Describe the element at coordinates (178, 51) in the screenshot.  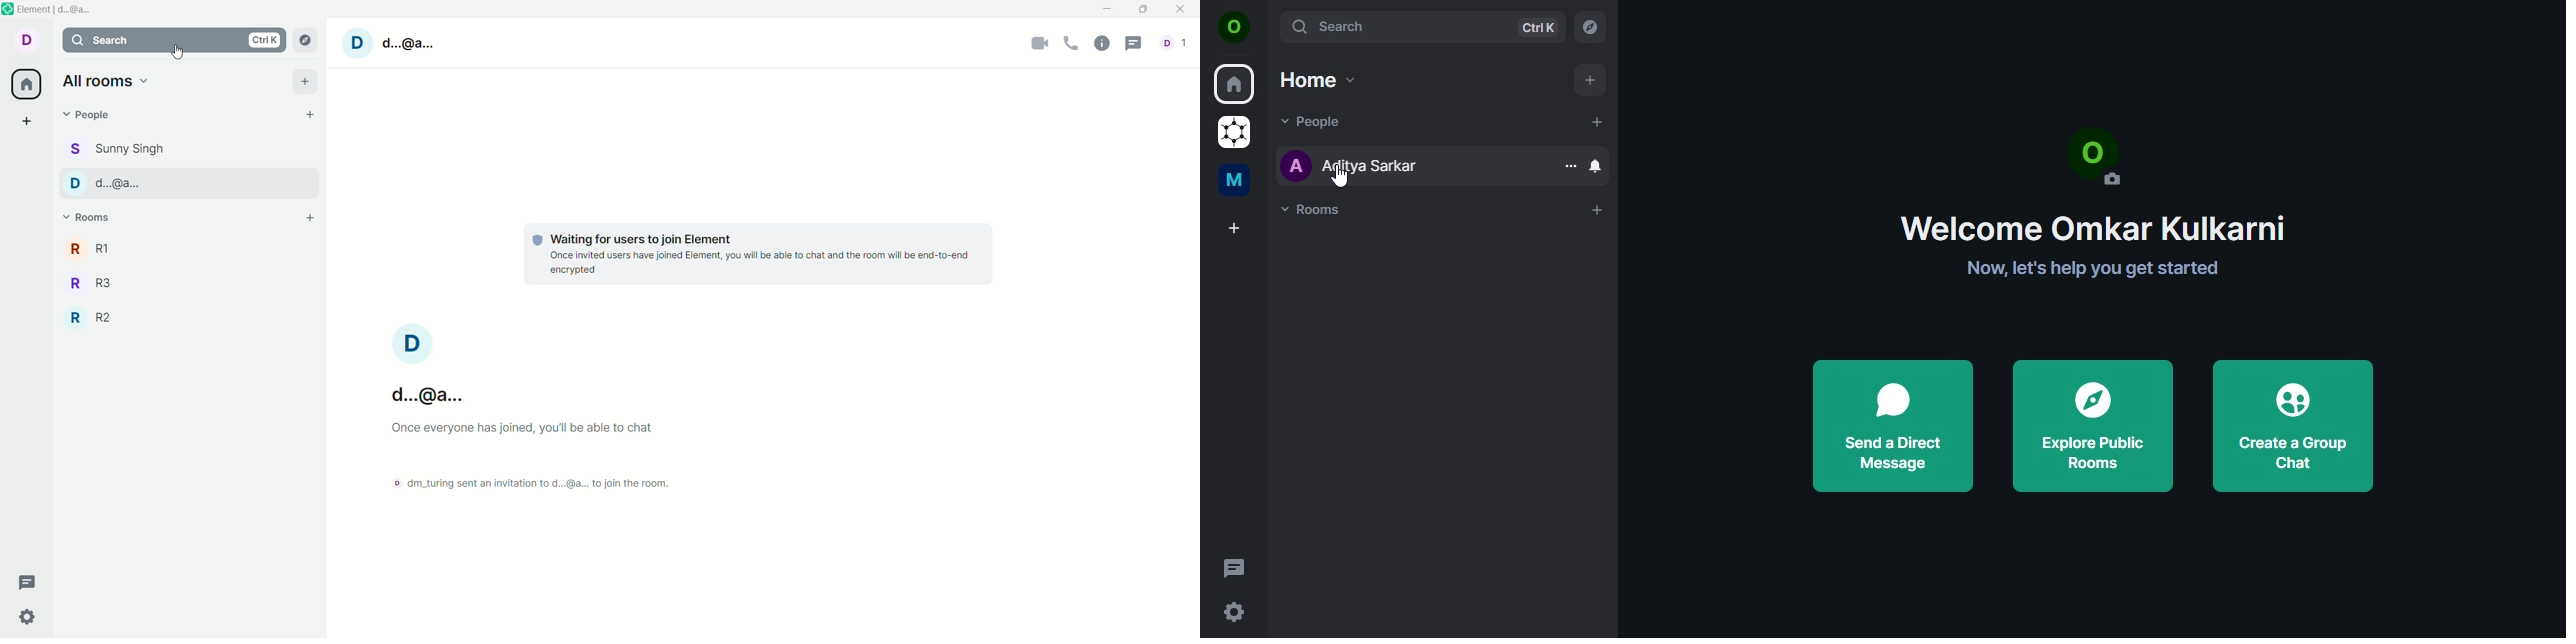
I see `pointer cursor` at that location.